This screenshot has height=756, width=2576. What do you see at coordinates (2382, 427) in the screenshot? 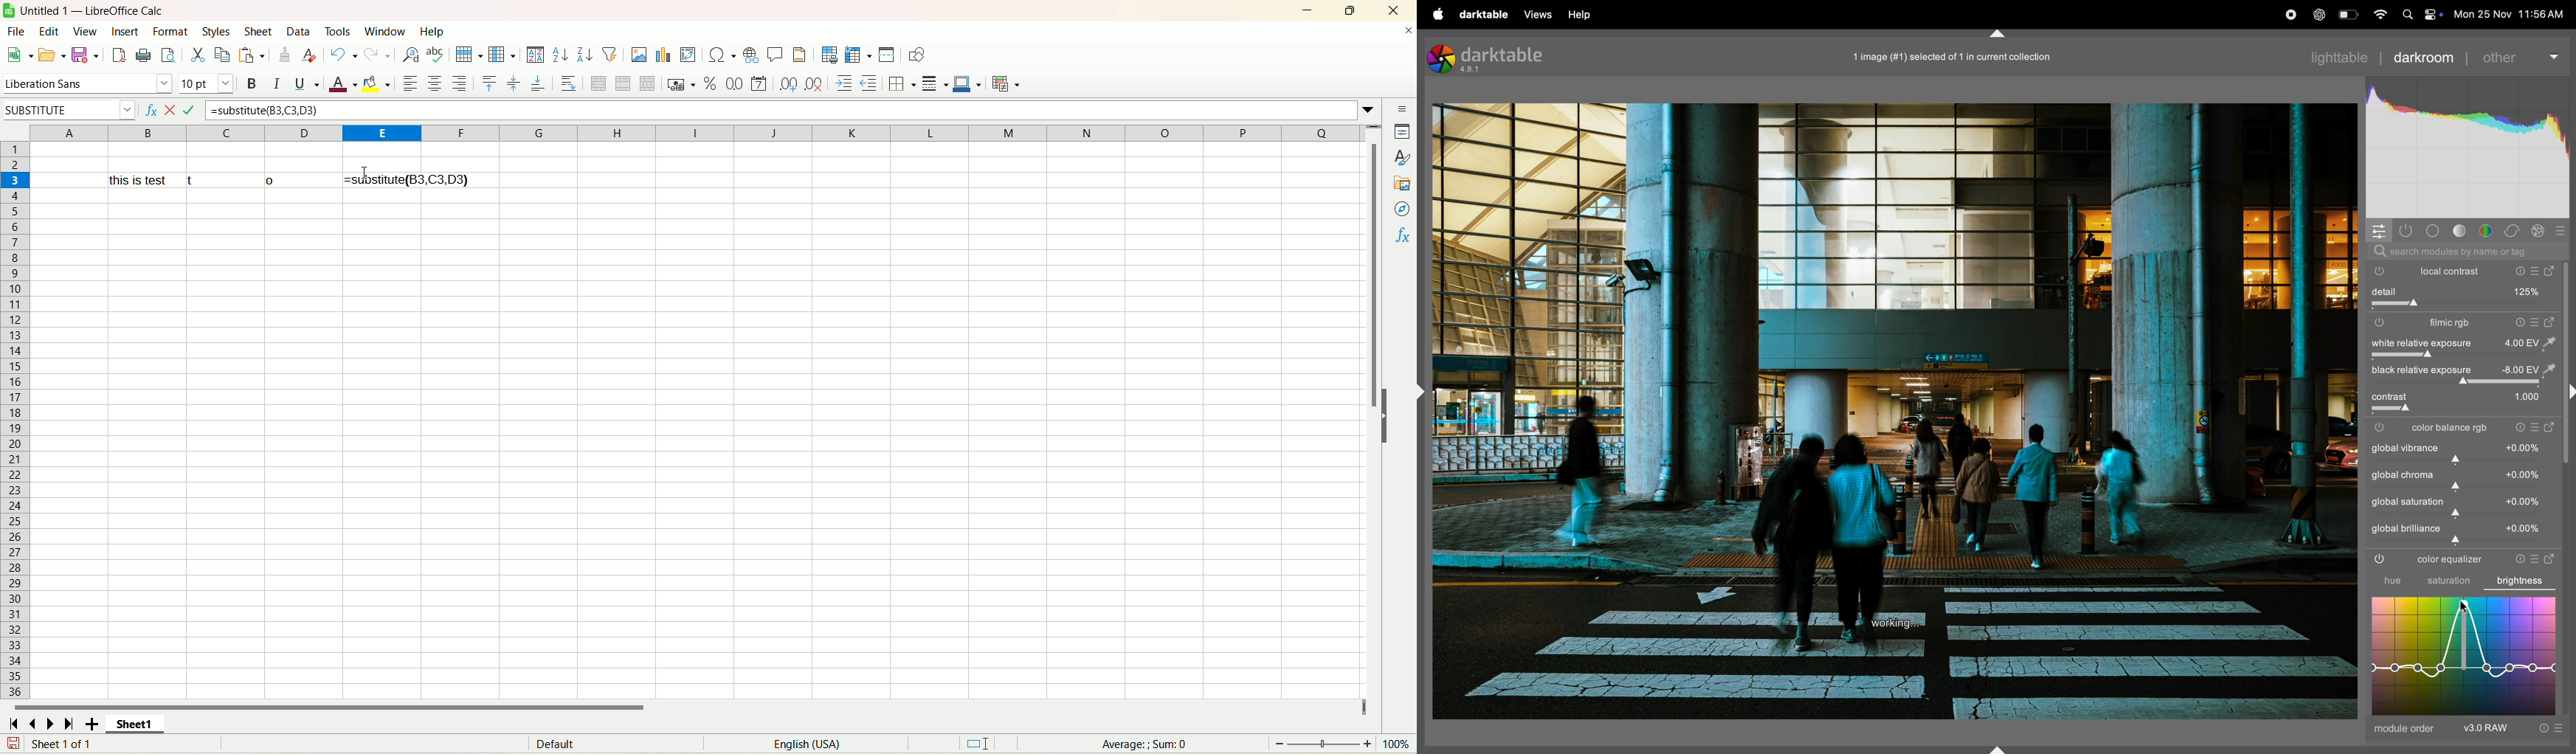
I see `filmic rgb switch off` at bounding box center [2382, 427].